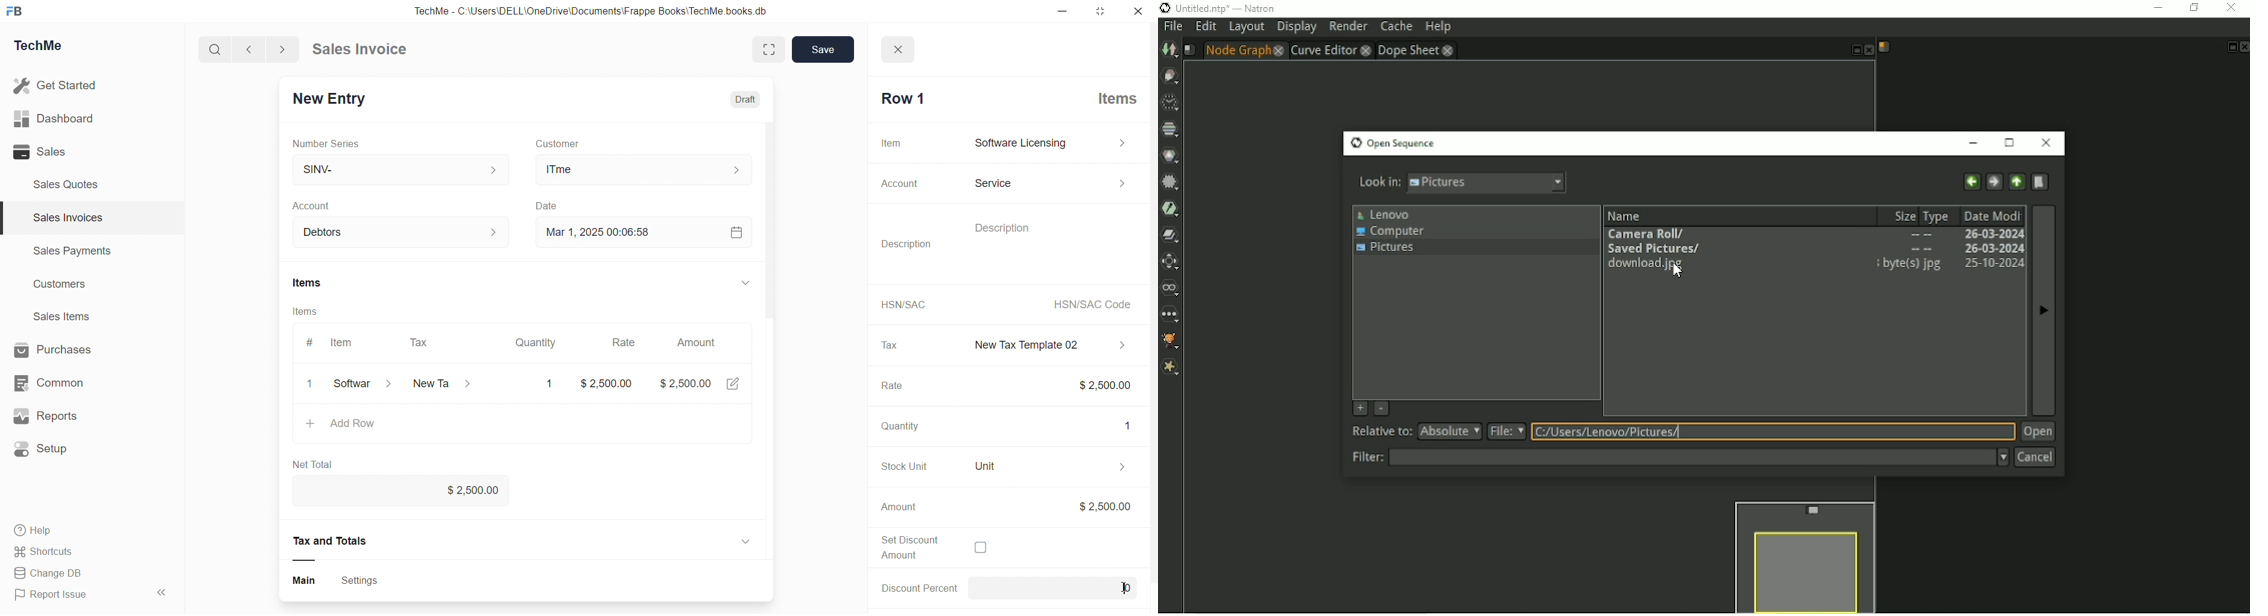  Describe the element at coordinates (346, 425) in the screenshot. I see `+ Add Row` at that location.